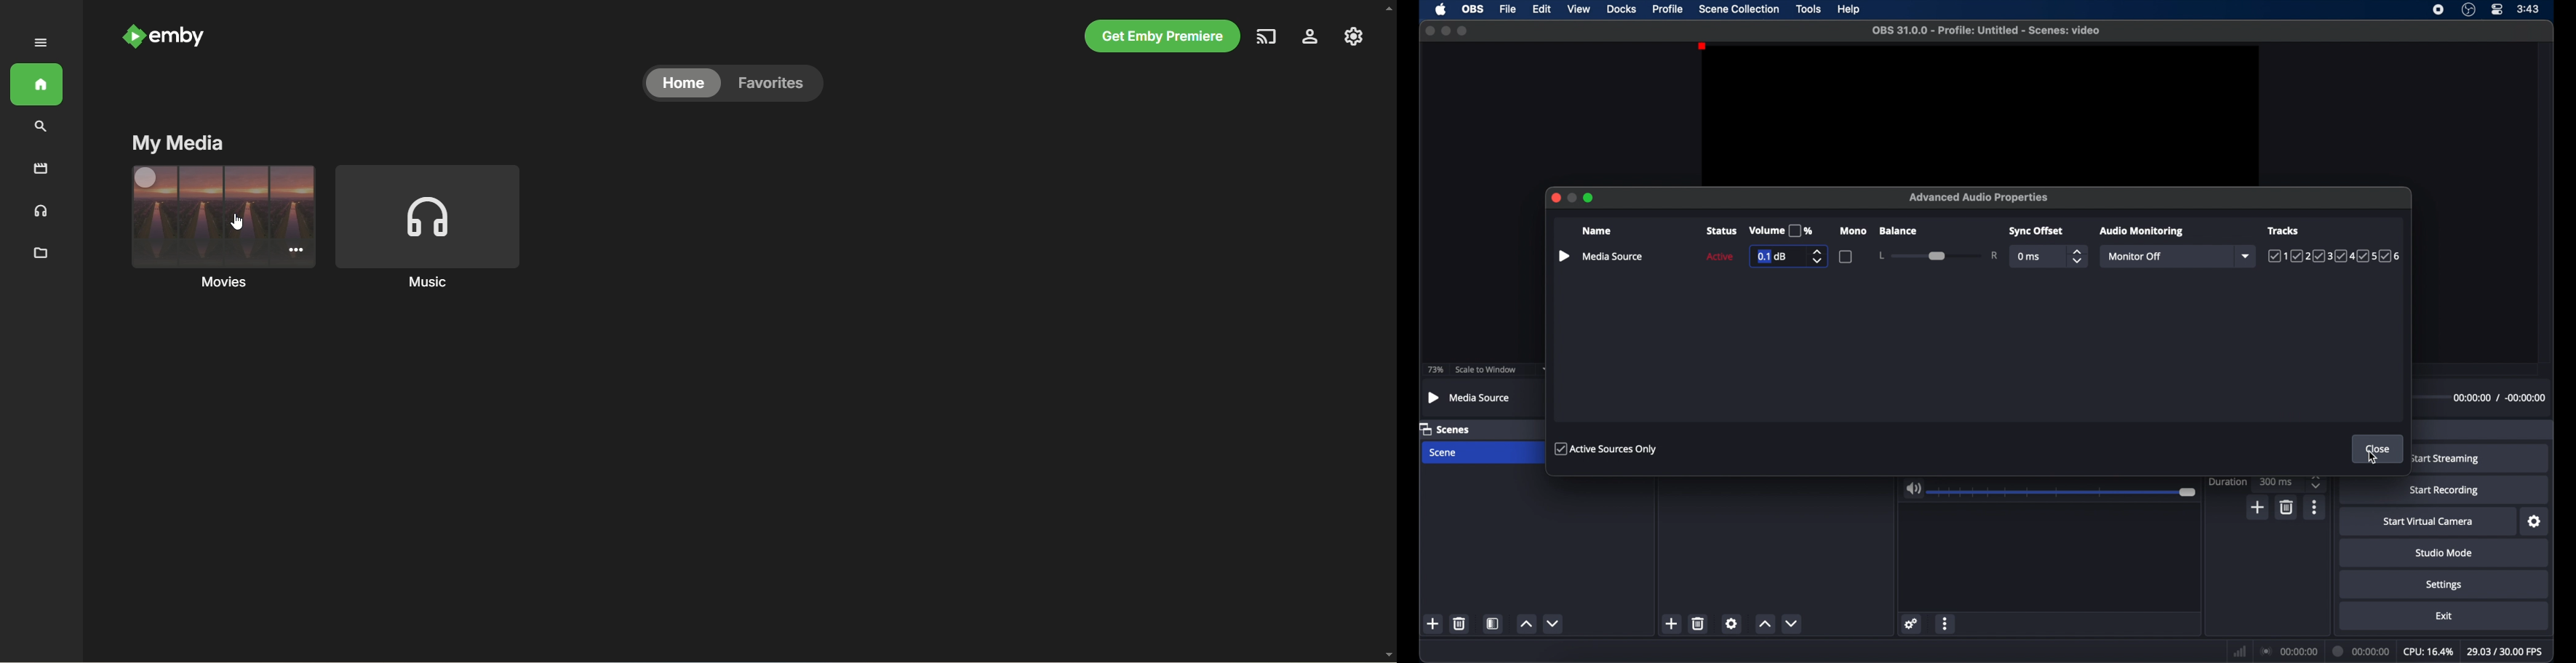 This screenshot has width=2576, height=672. I want to click on scene, so click(1443, 454).